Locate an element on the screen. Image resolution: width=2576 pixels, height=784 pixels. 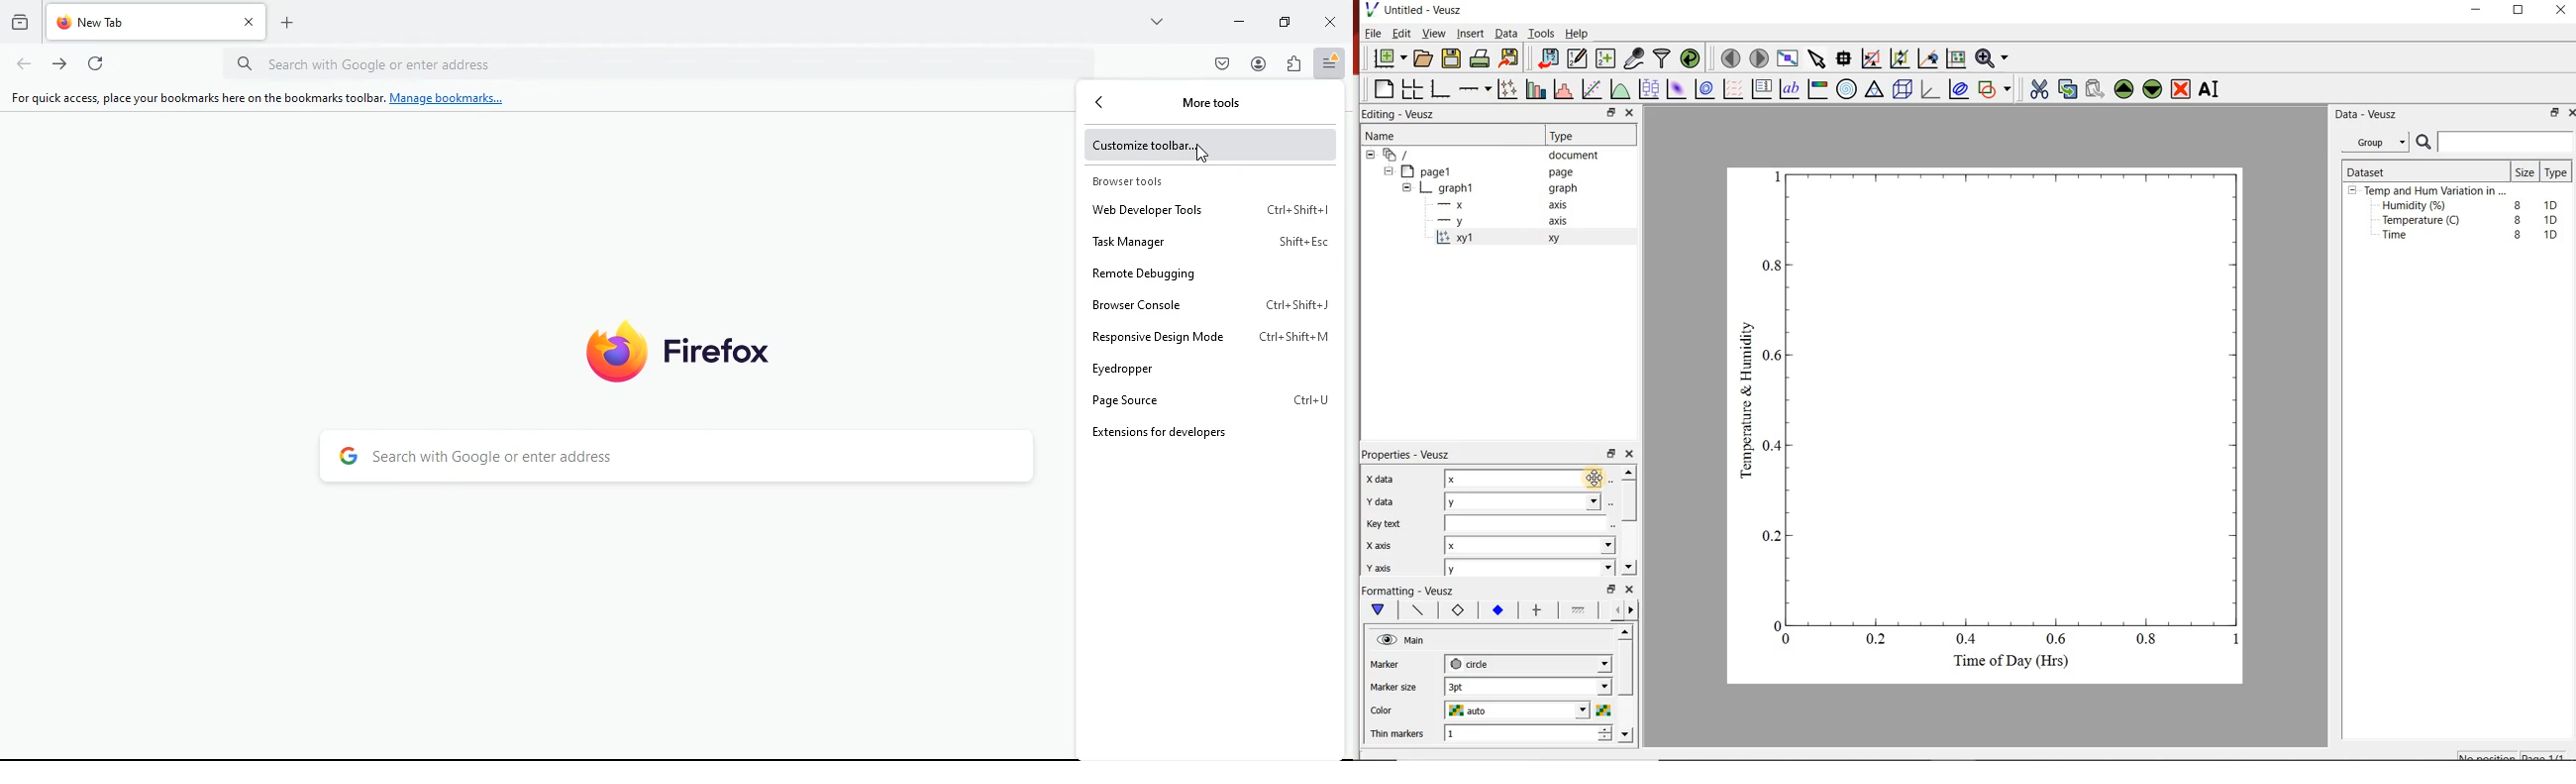
tab is located at coordinates (158, 24).